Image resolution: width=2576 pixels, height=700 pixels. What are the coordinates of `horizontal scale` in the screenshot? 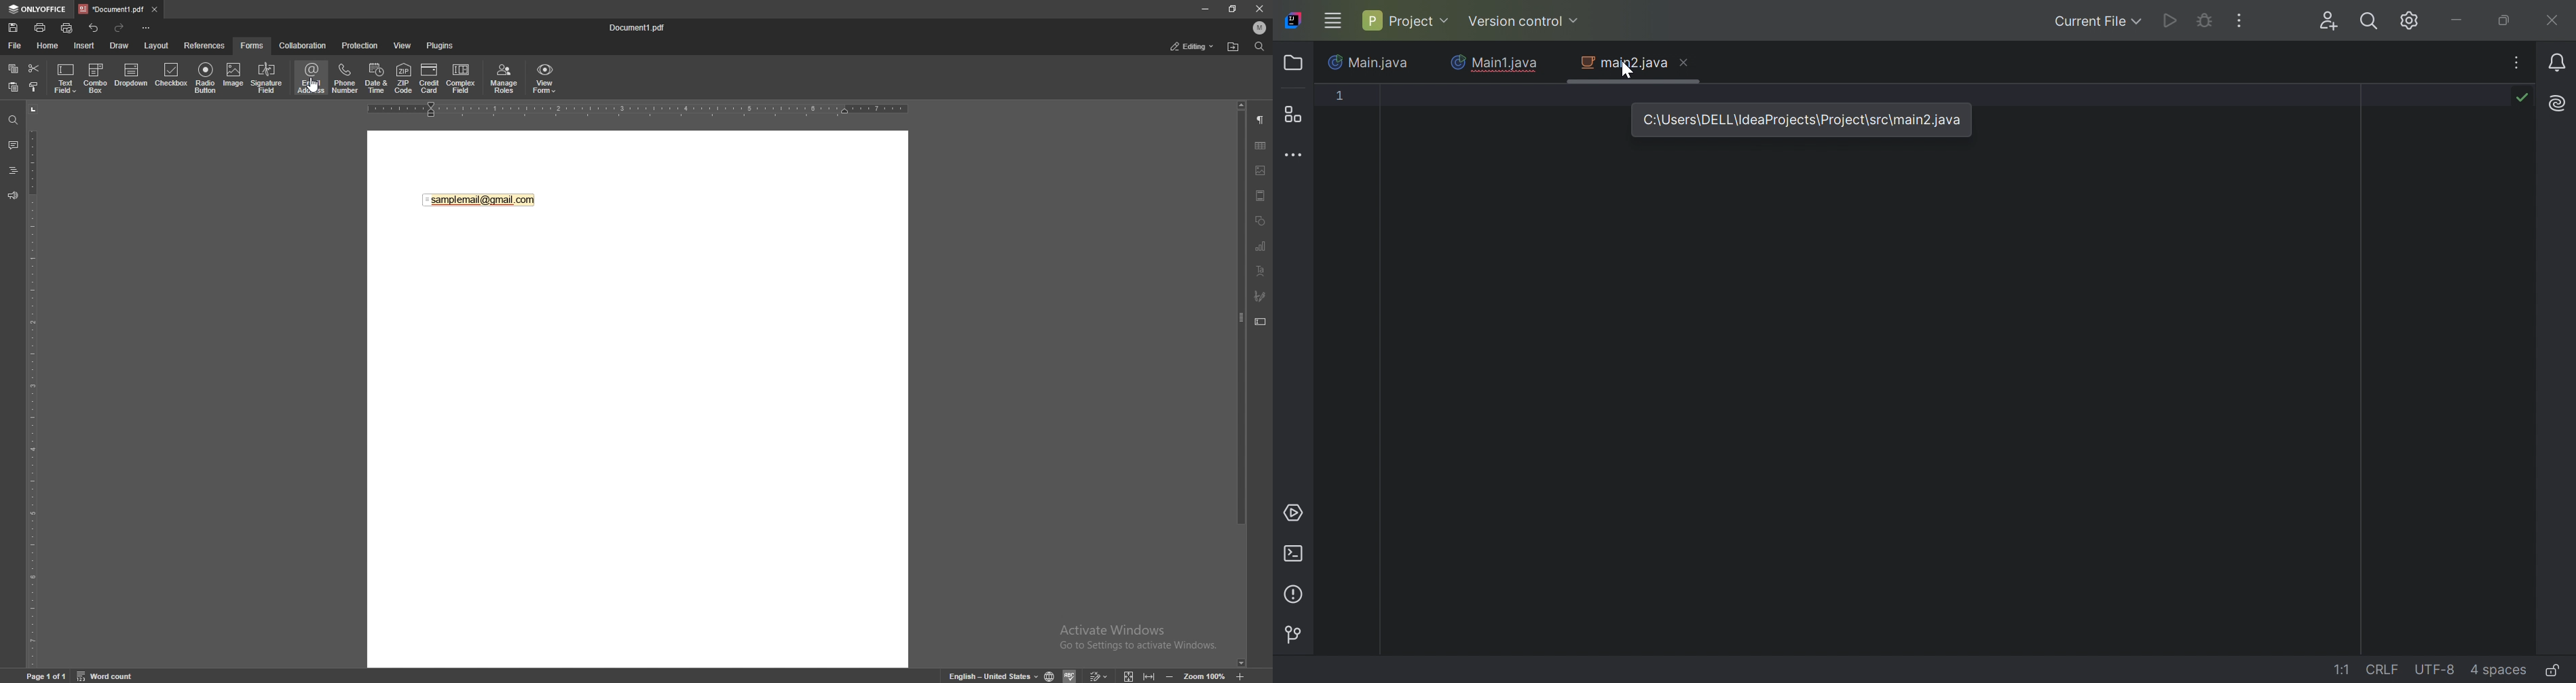 It's located at (638, 111).